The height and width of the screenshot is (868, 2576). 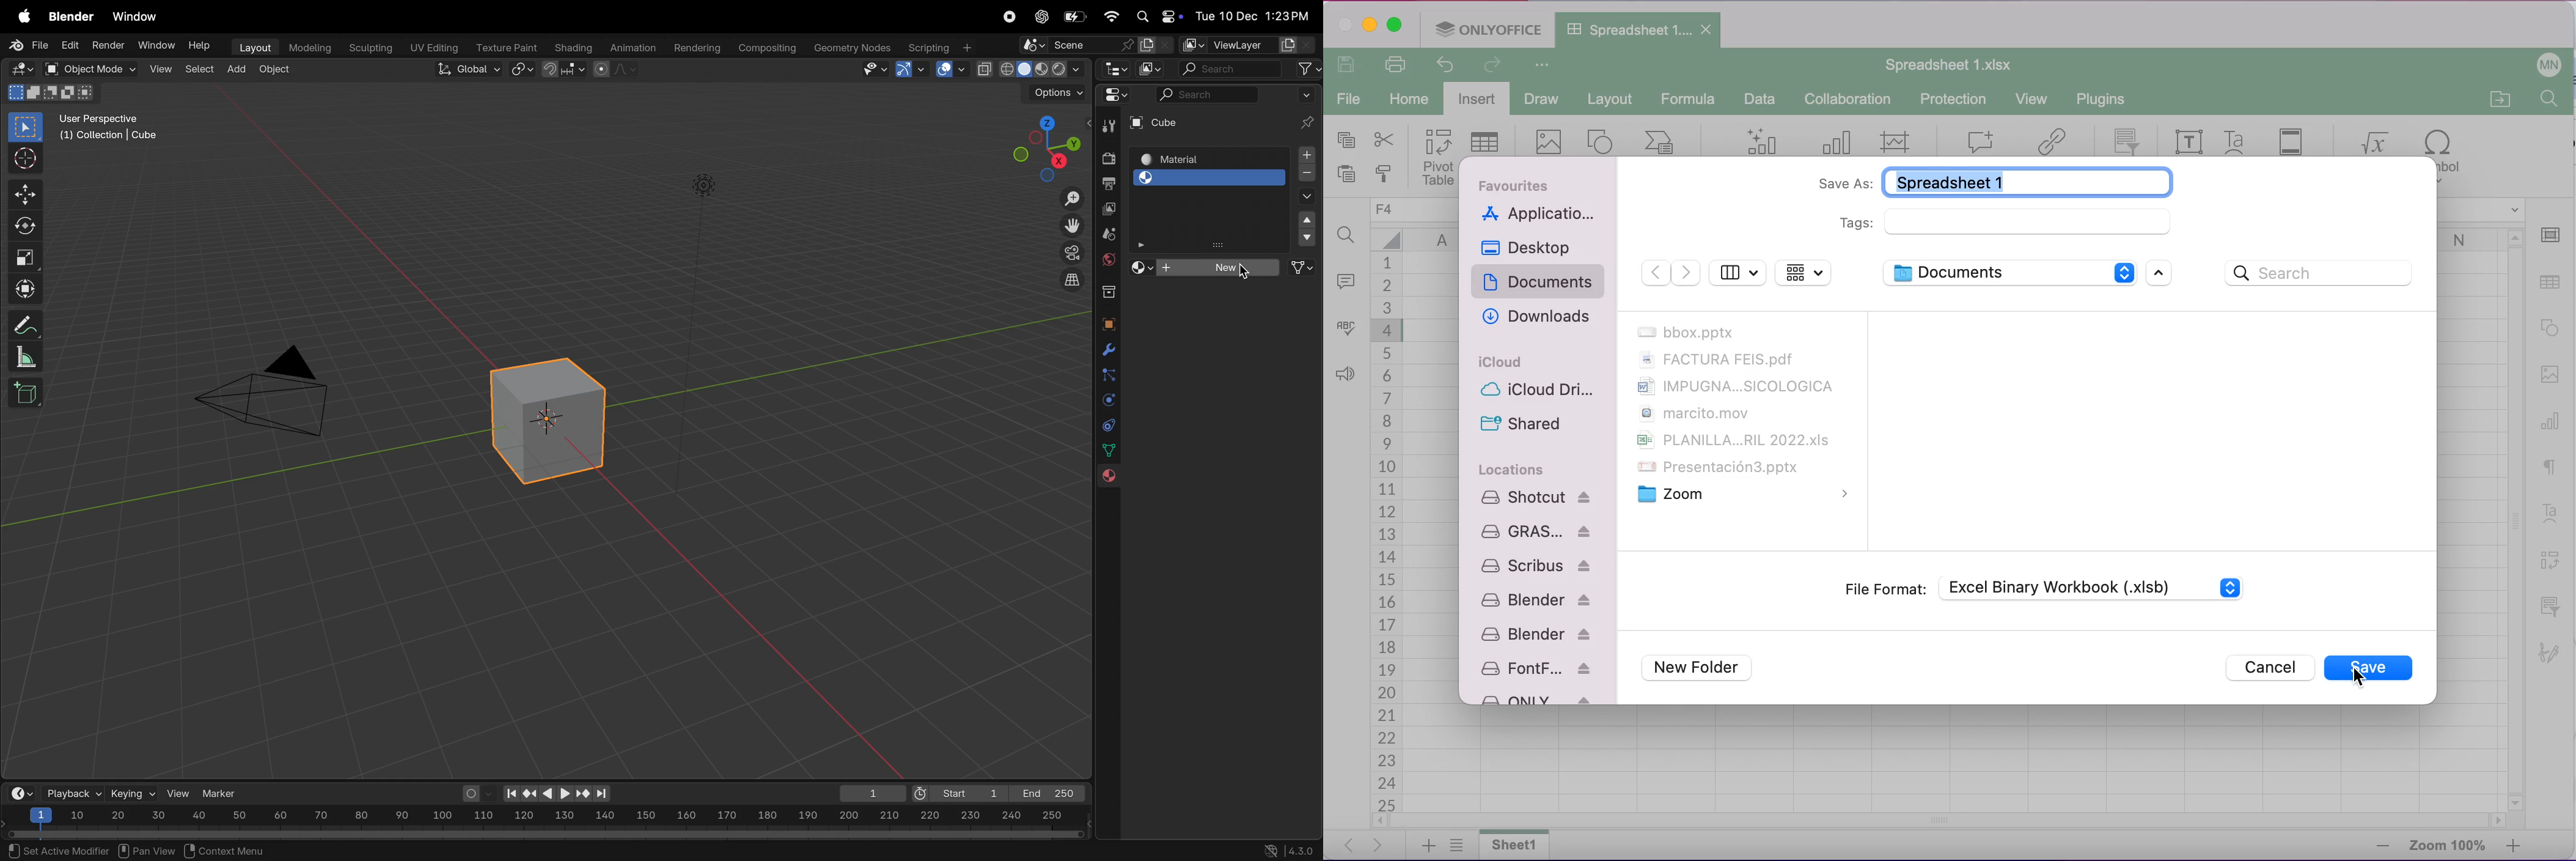 What do you see at coordinates (366, 45) in the screenshot?
I see `Sculpting` at bounding box center [366, 45].